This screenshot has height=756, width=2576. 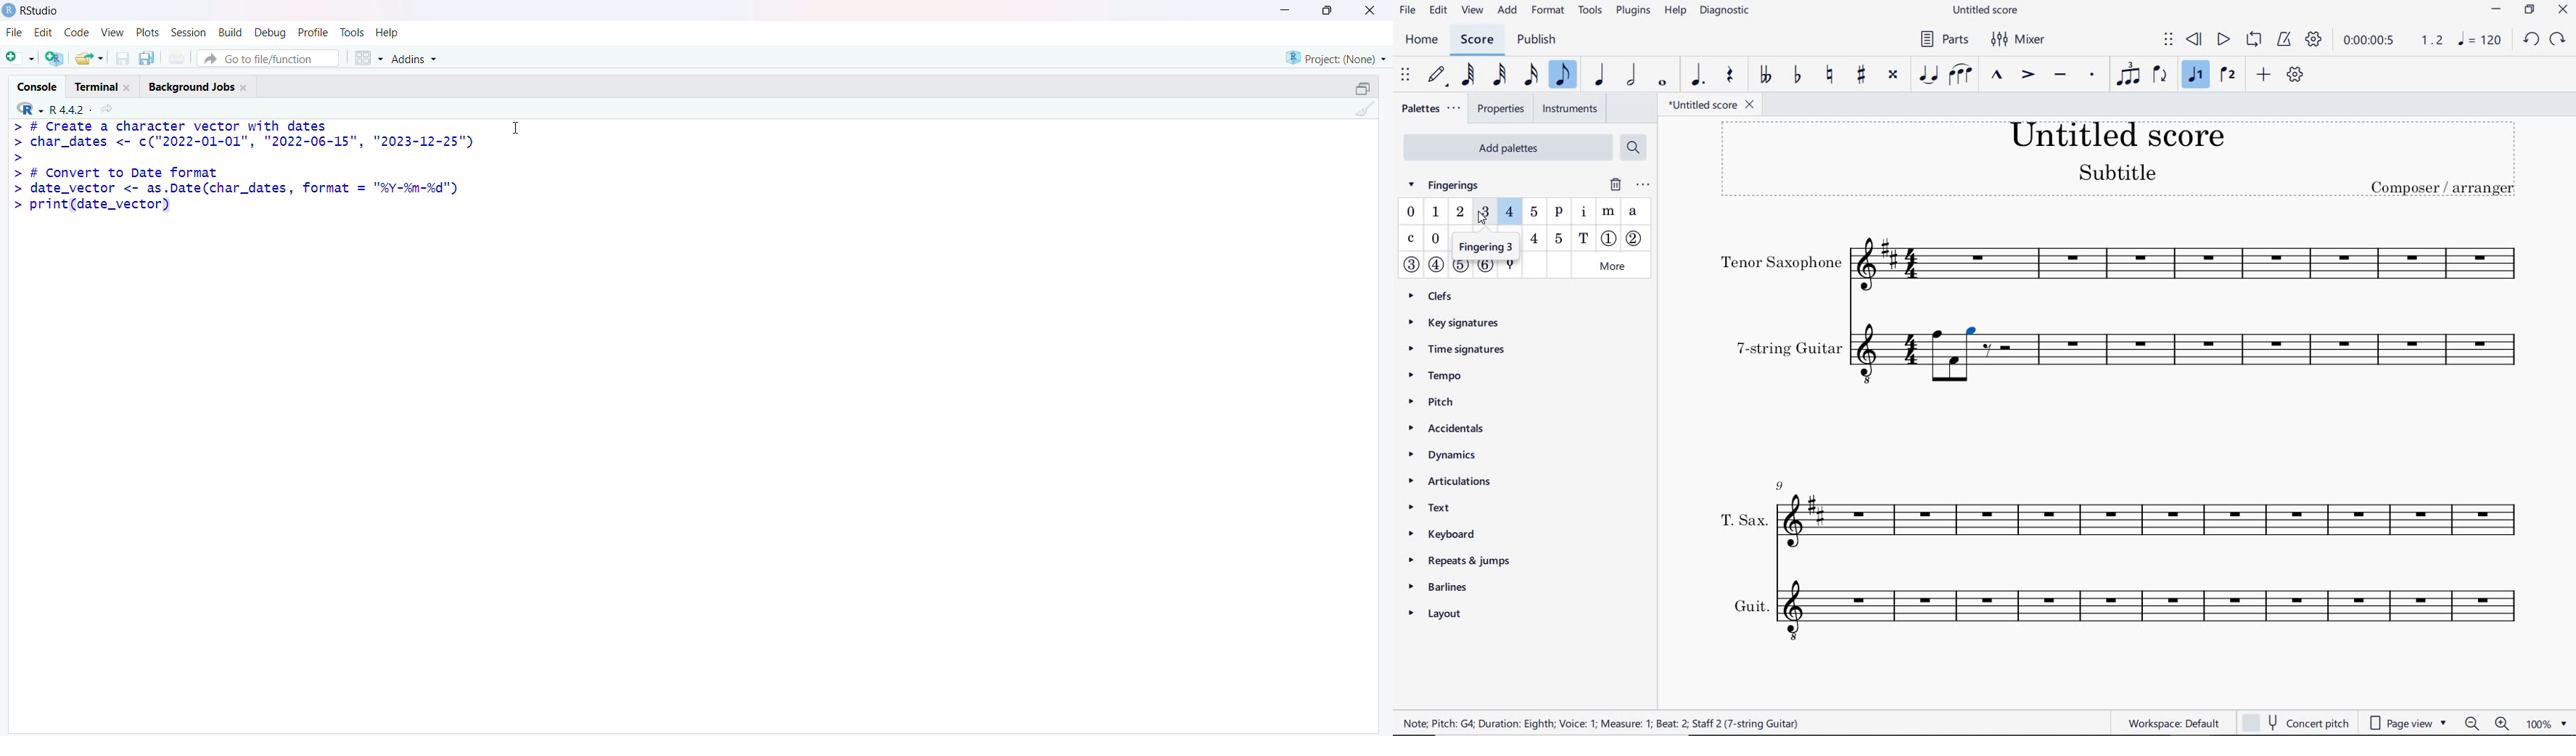 I want to click on FORMAT, so click(x=1549, y=11).